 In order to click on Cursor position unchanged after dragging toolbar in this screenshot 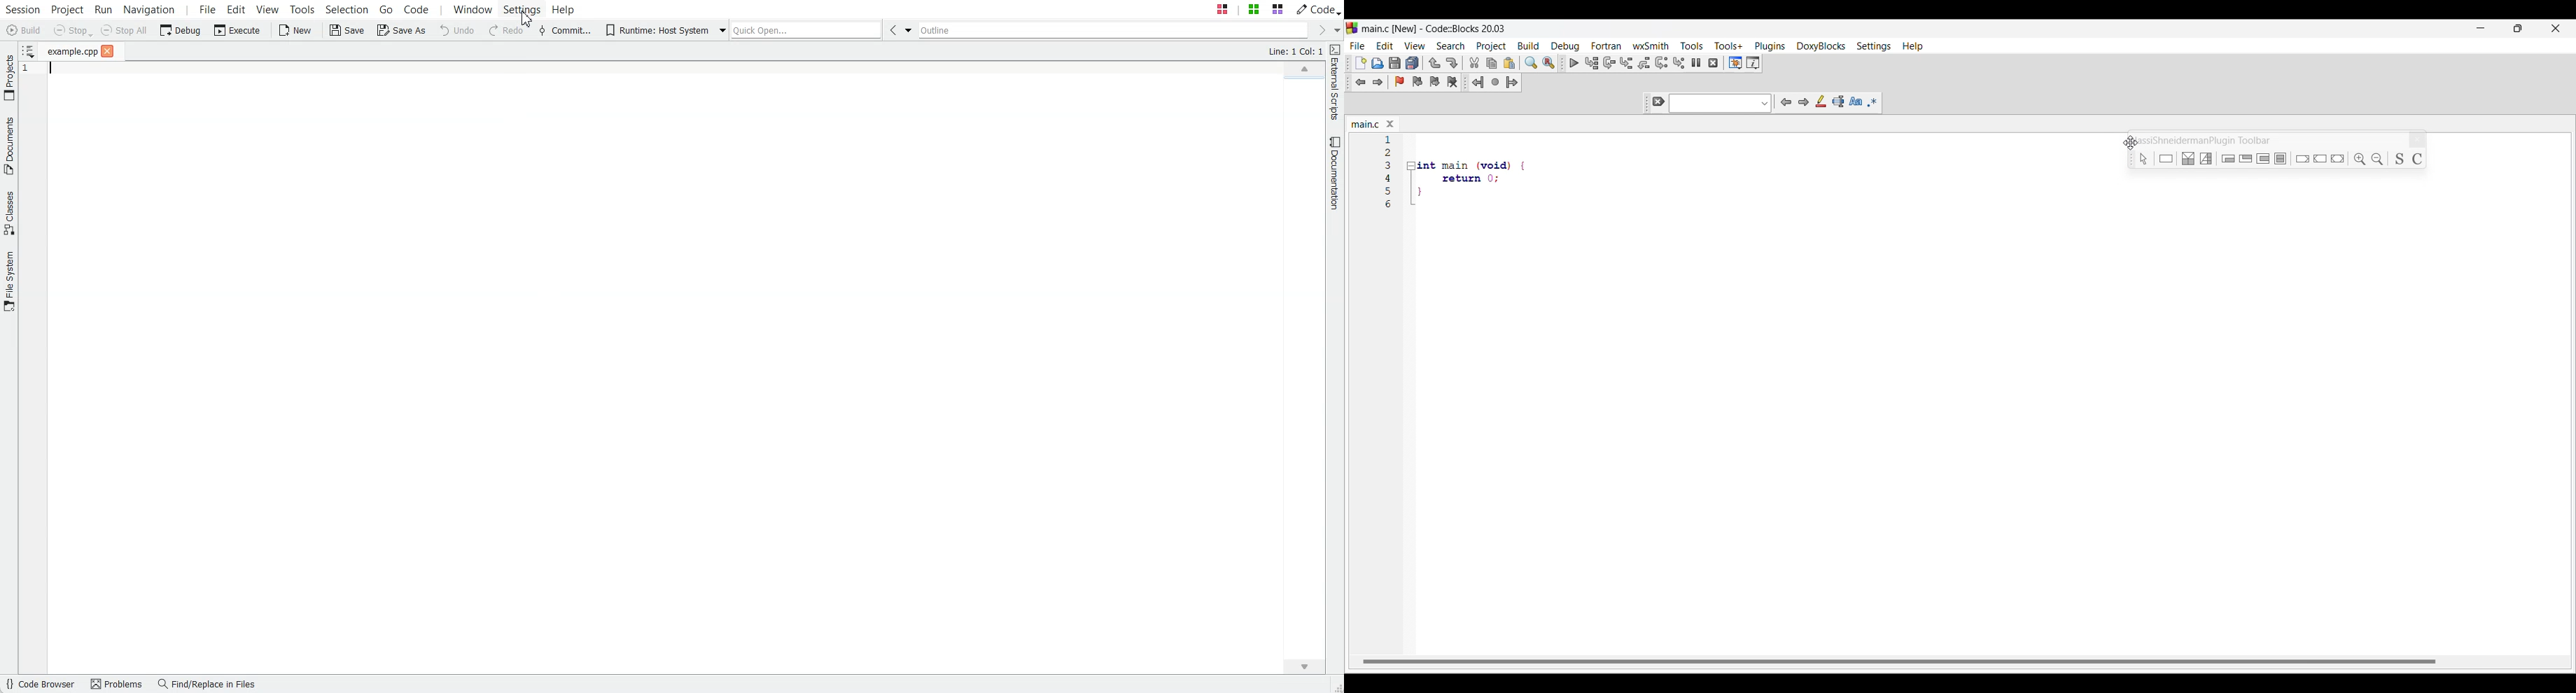, I will do `click(2130, 142)`.